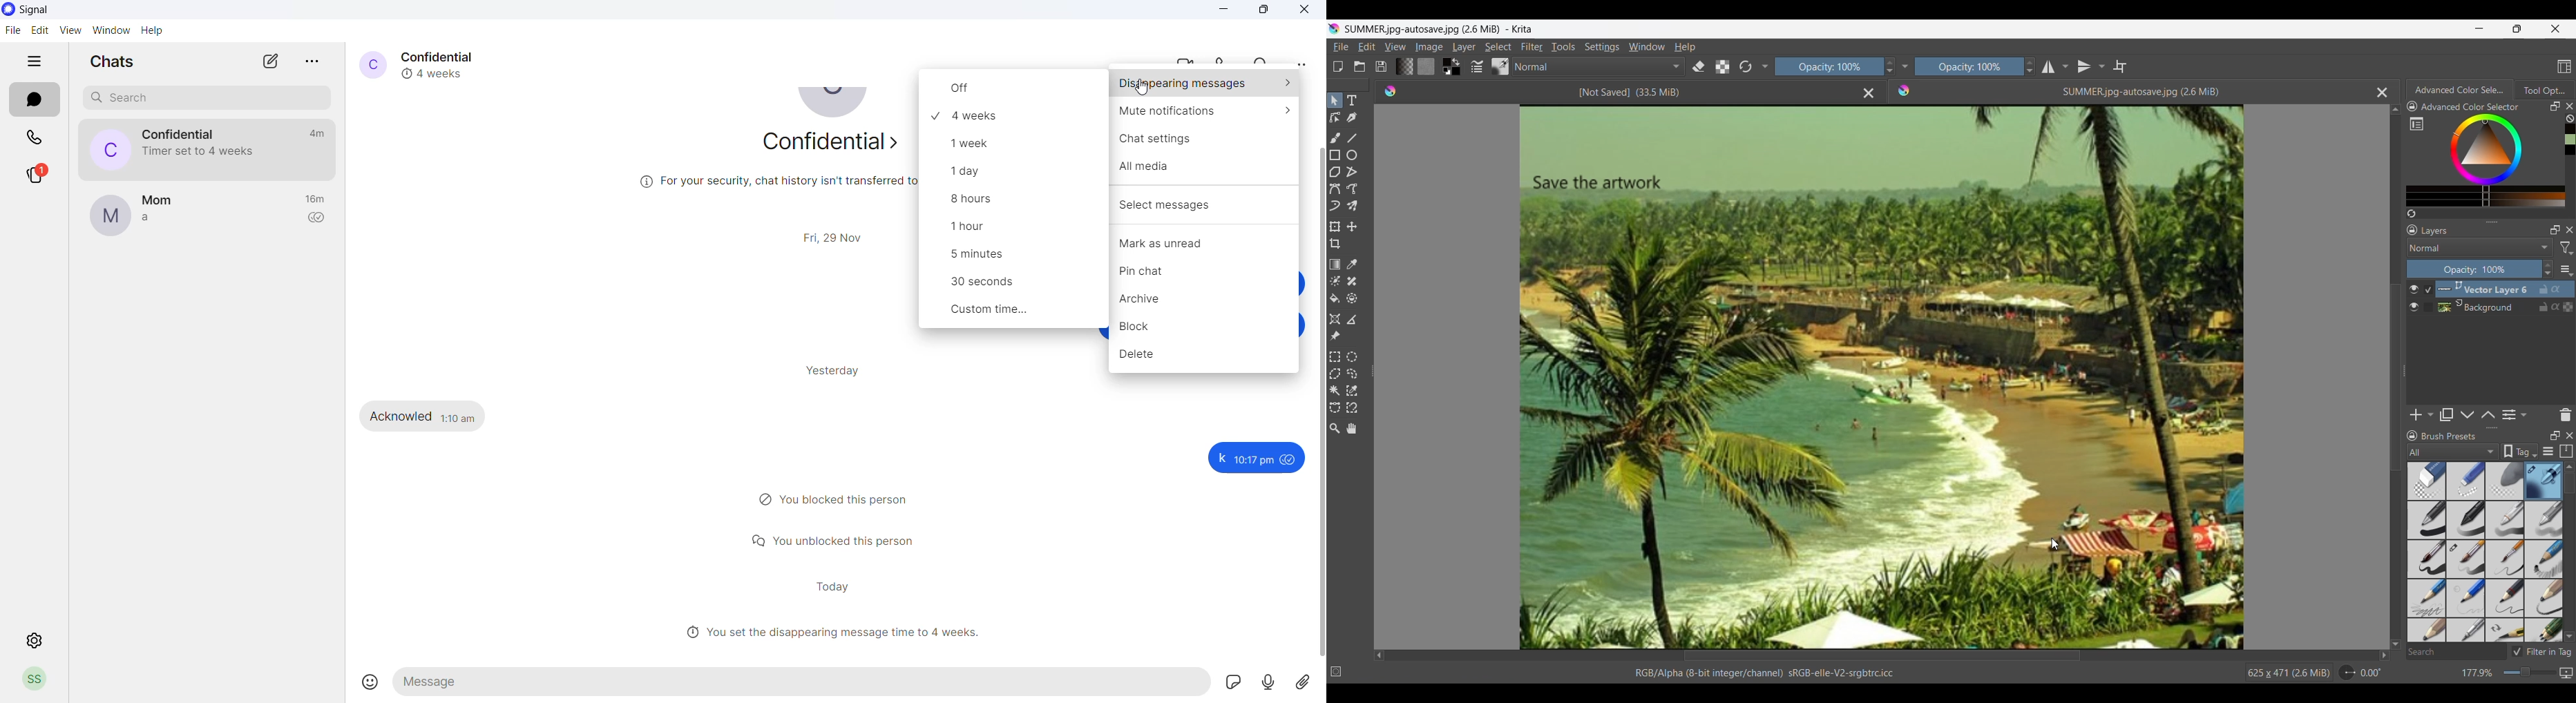 The width and height of the screenshot is (2576, 728). I want to click on Title of panel, so click(2450, 436).